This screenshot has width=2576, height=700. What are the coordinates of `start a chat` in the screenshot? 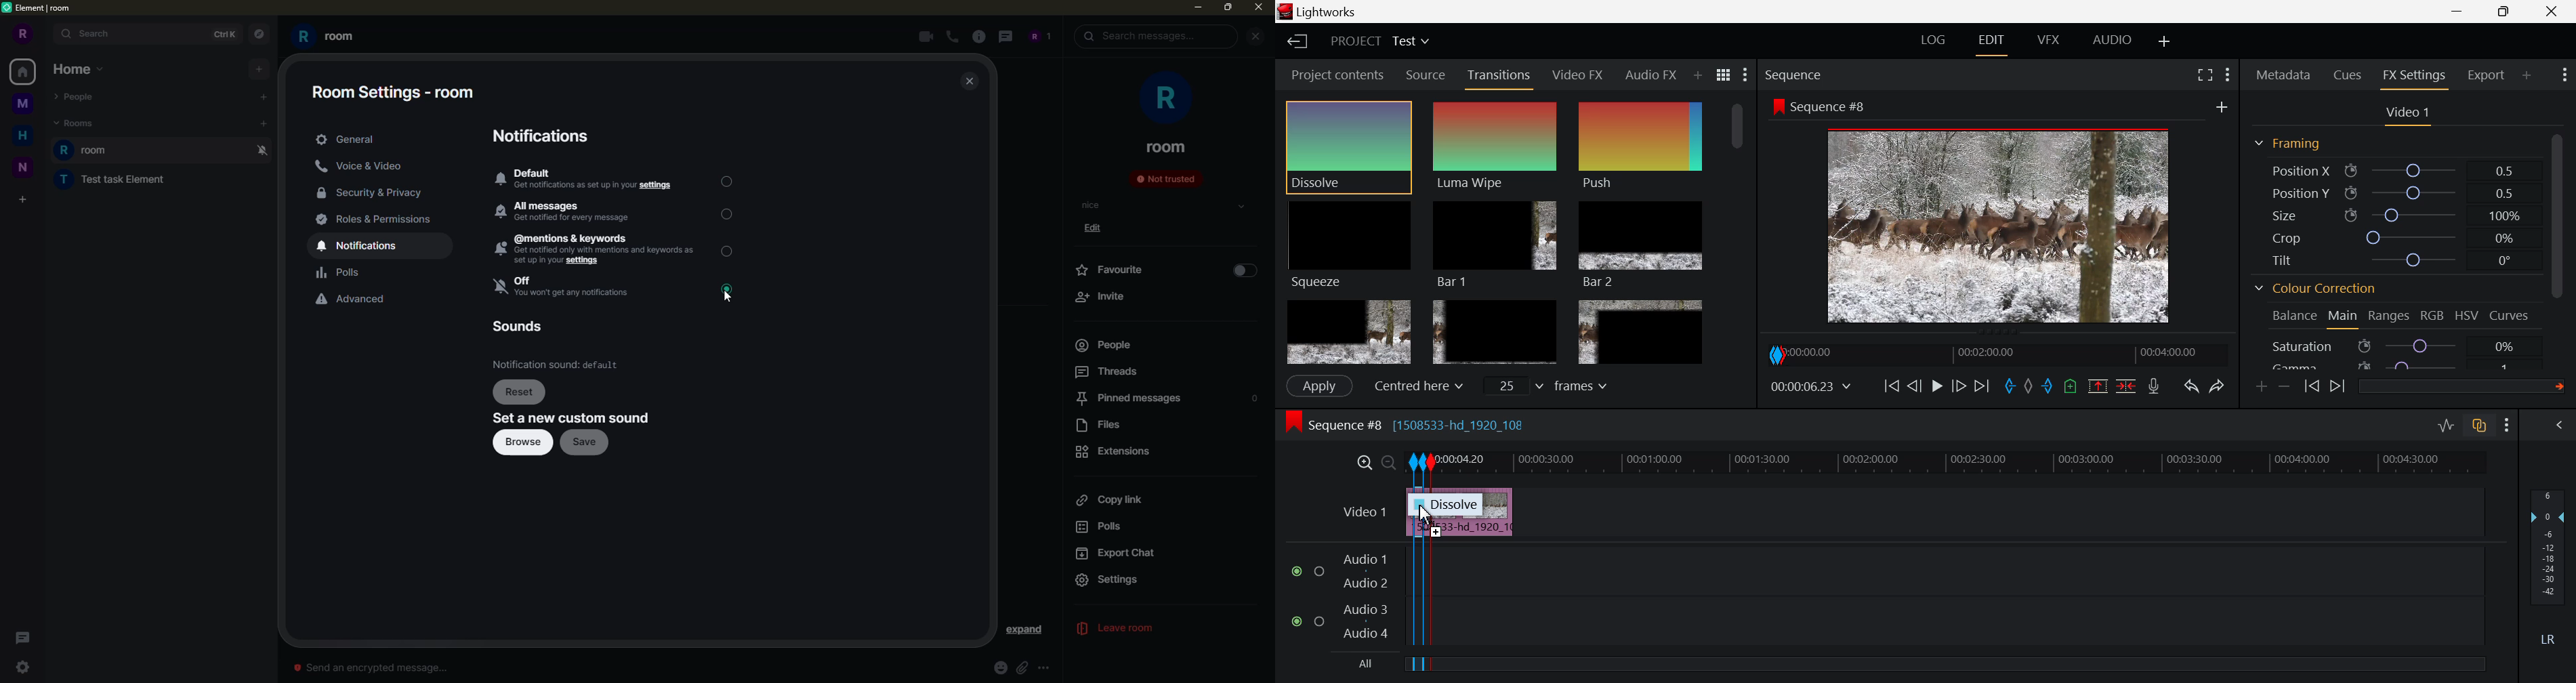 It's located at (261, 97).